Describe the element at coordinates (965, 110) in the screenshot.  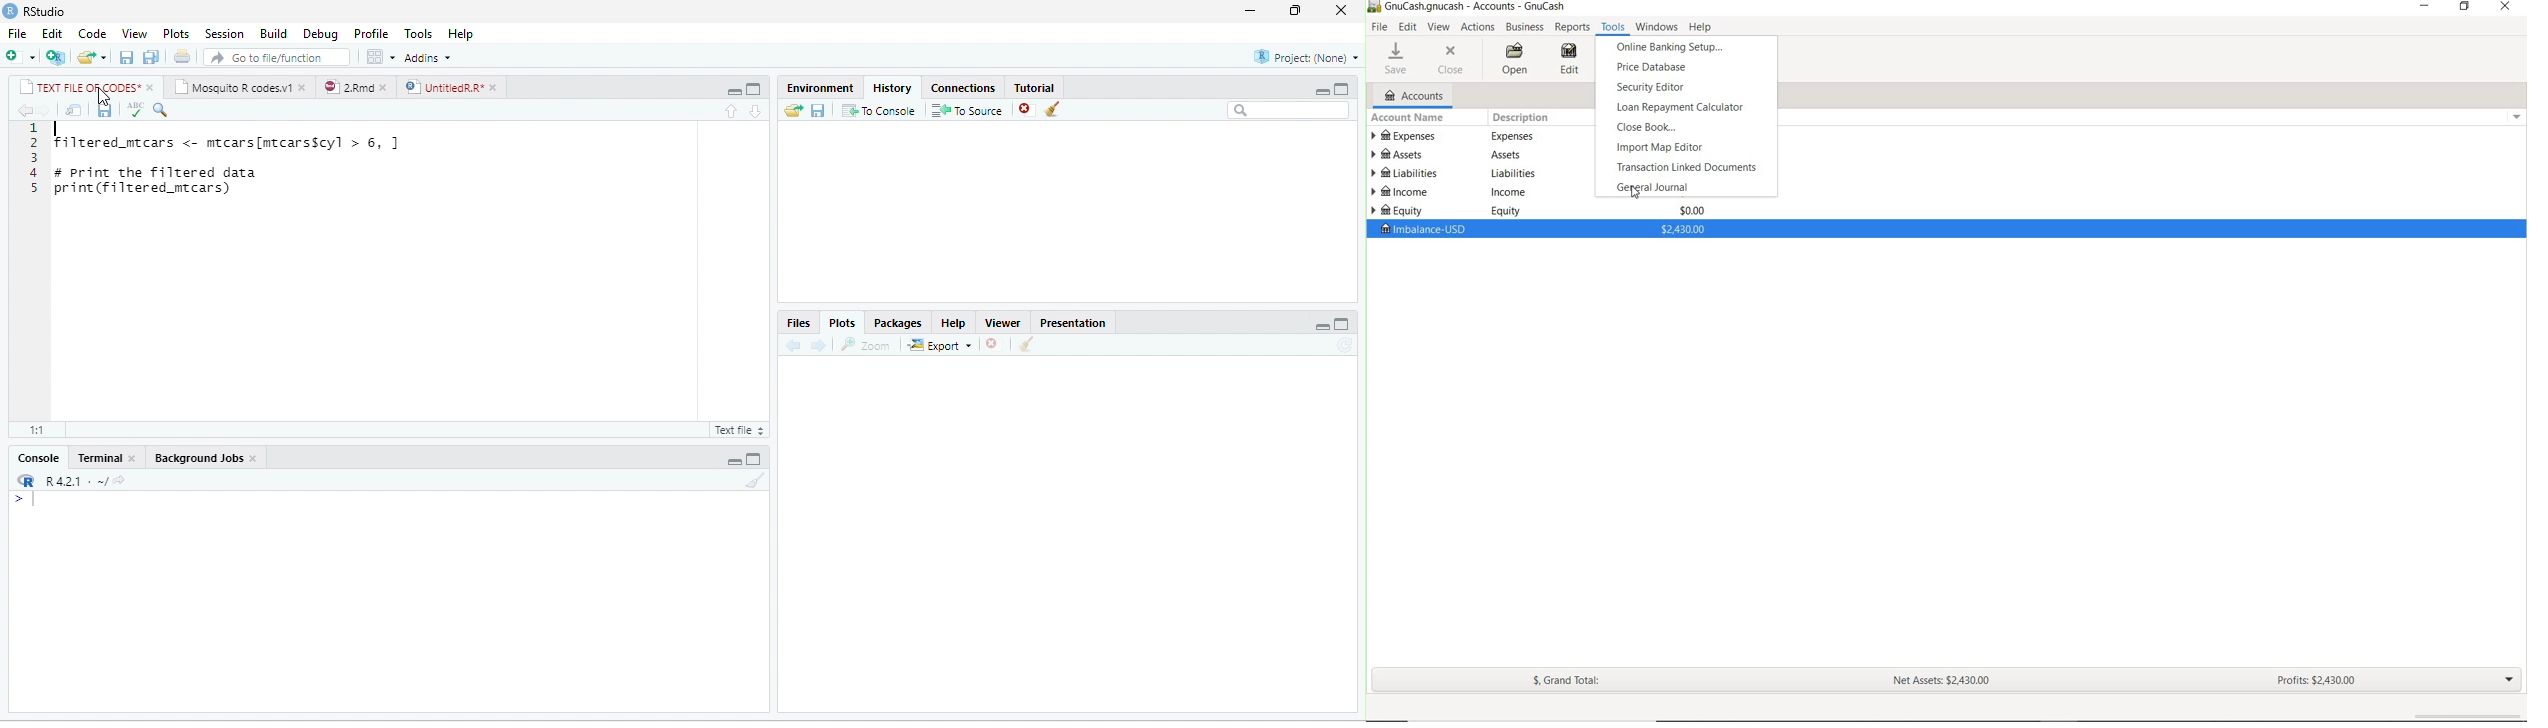
I see `To source` at that location.